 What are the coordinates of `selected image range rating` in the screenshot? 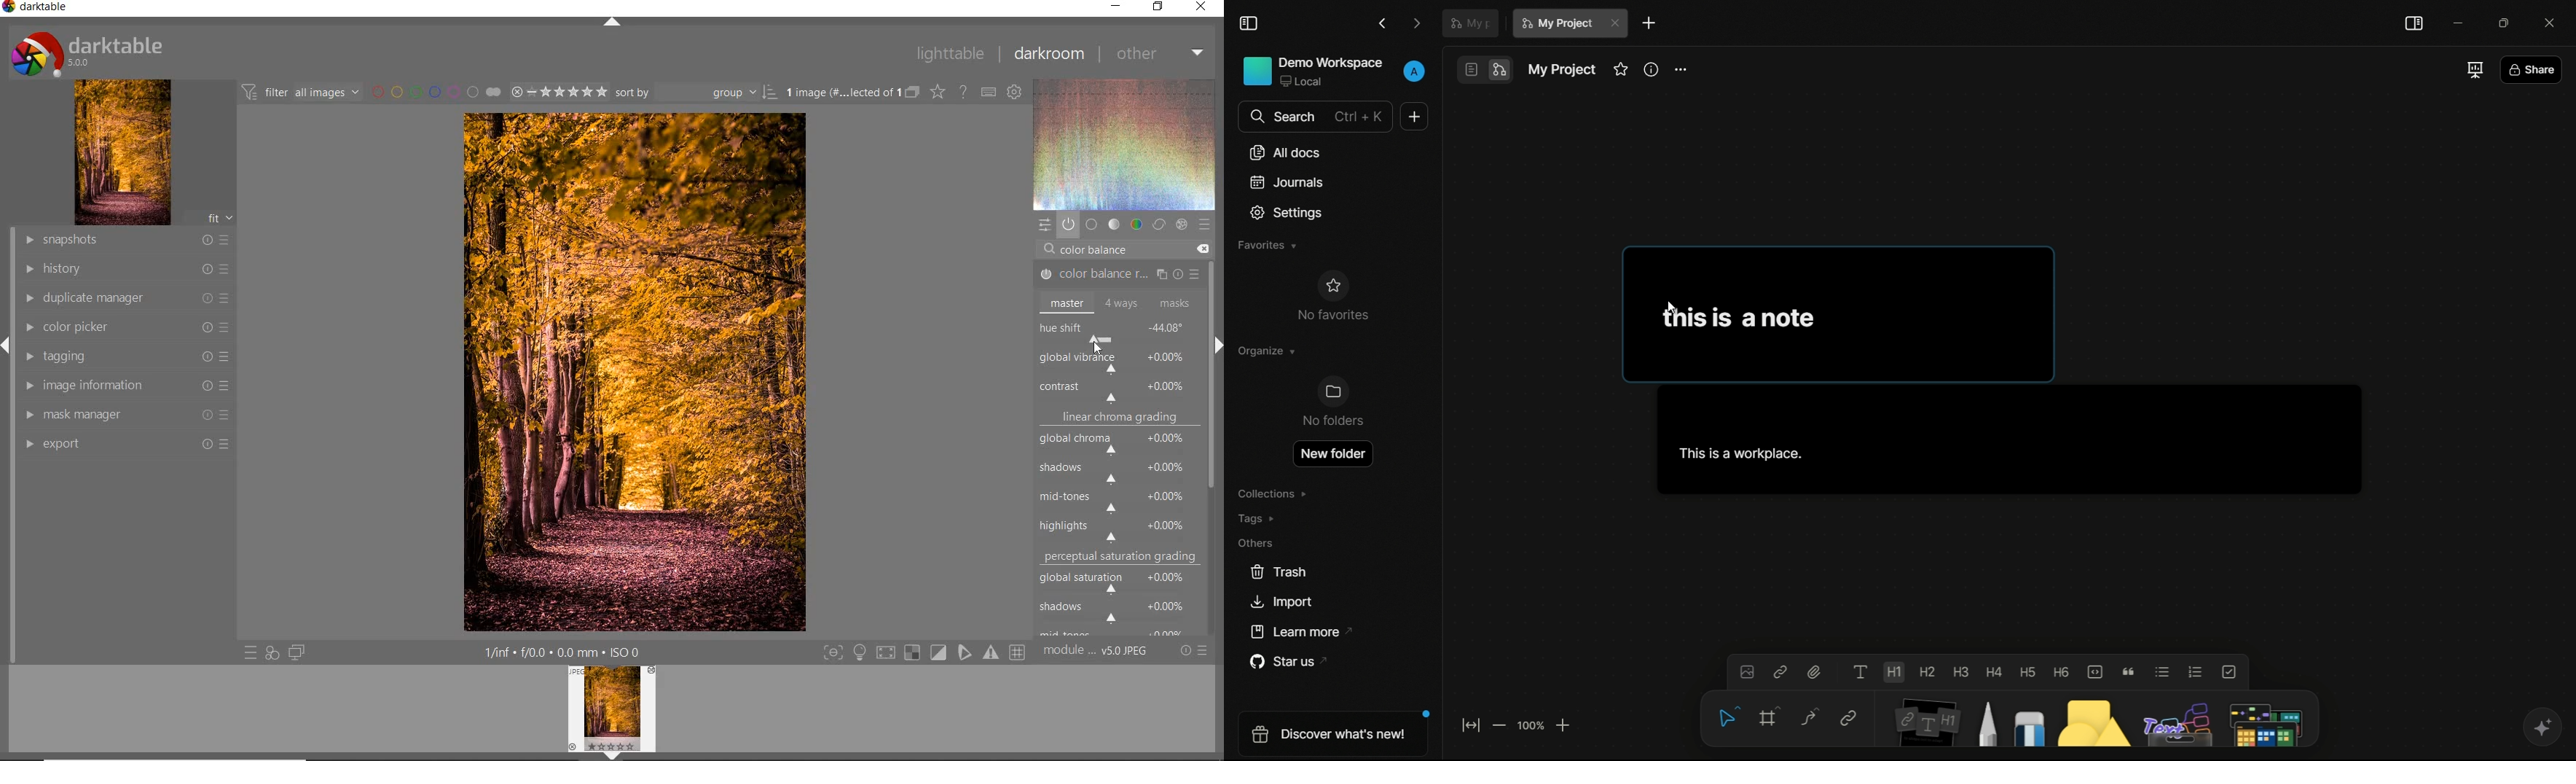 It's located at (559, 93).